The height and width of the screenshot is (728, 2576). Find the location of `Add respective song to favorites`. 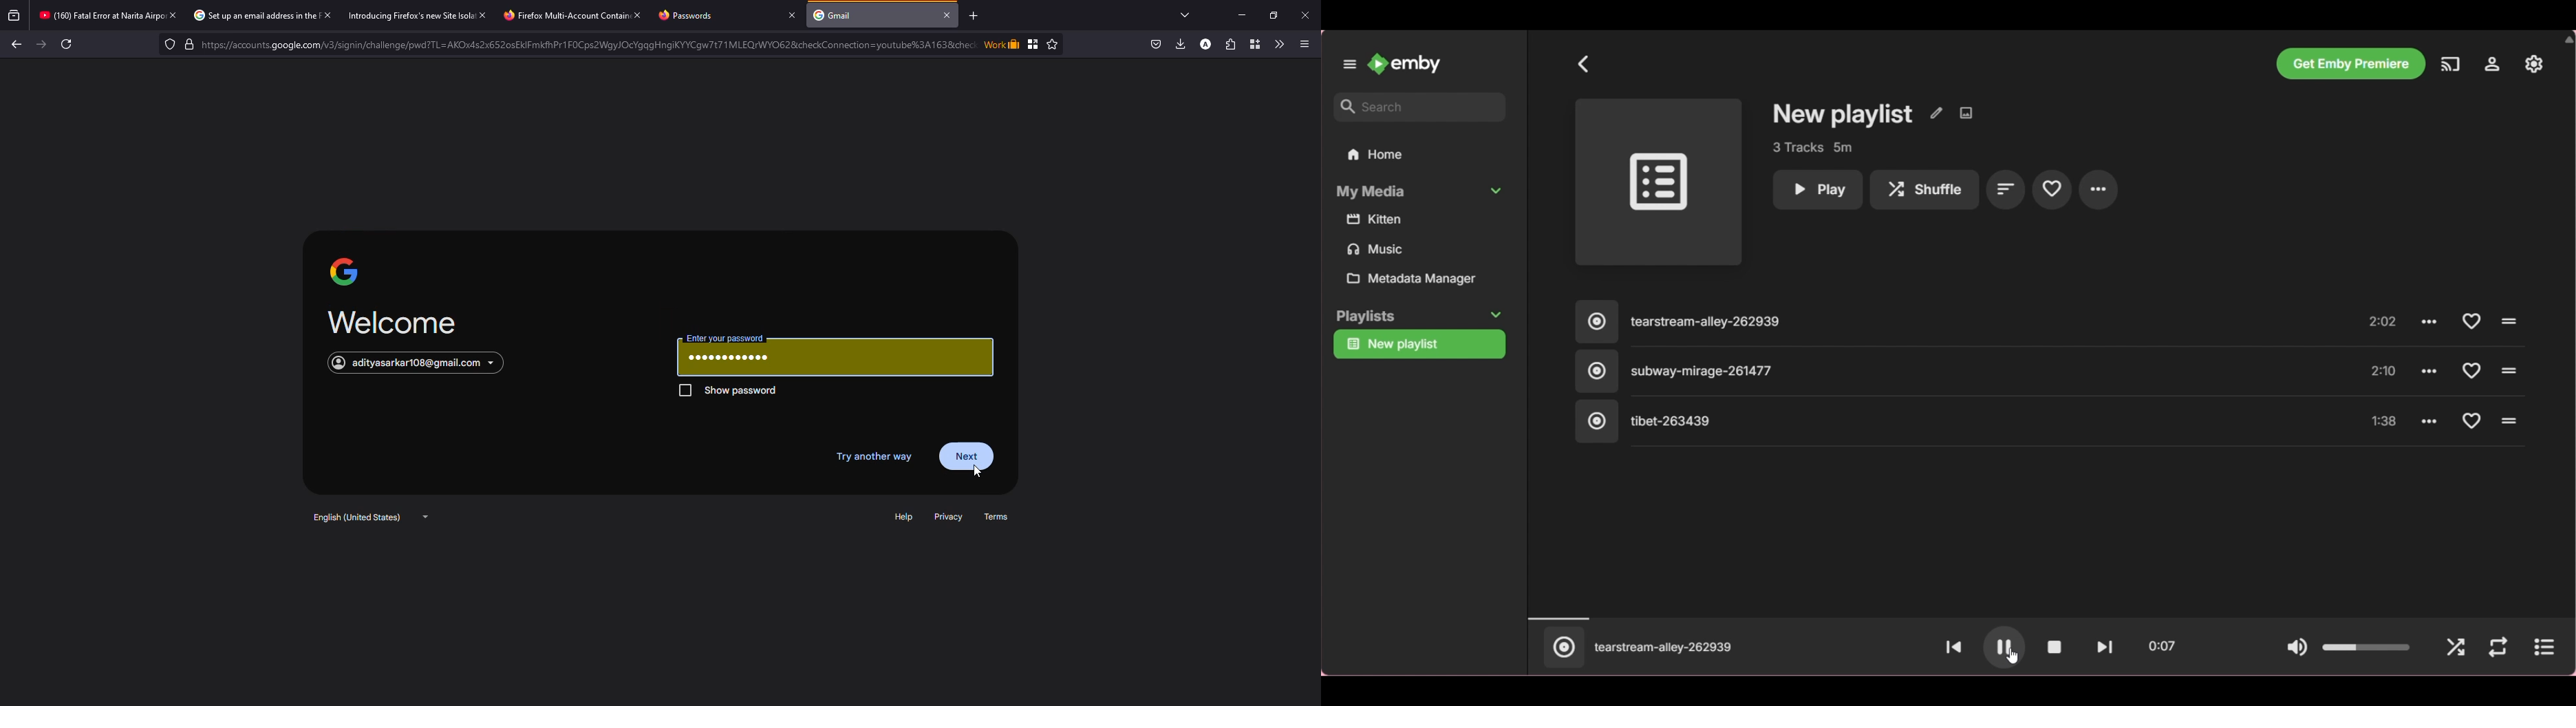

Add respective song to favorites is located at coordinates (2473, 420).